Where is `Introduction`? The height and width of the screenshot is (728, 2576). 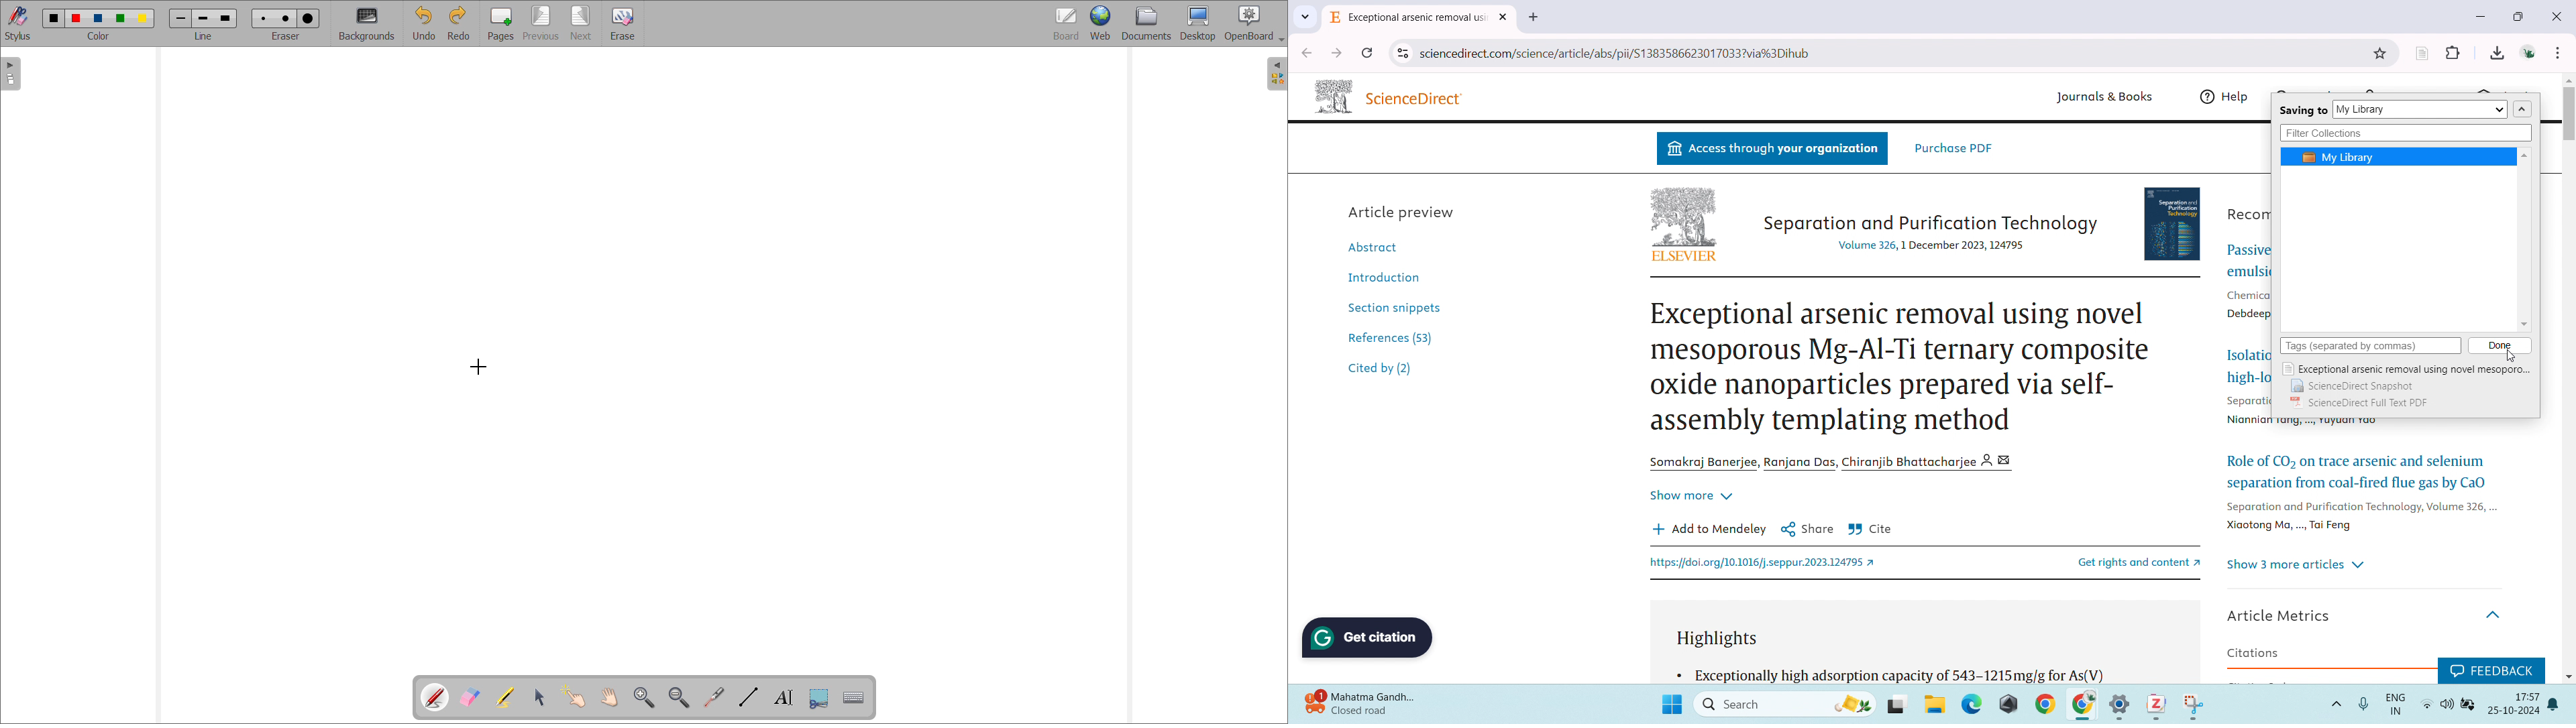
Introduction is located at coordinates (1380, 276).